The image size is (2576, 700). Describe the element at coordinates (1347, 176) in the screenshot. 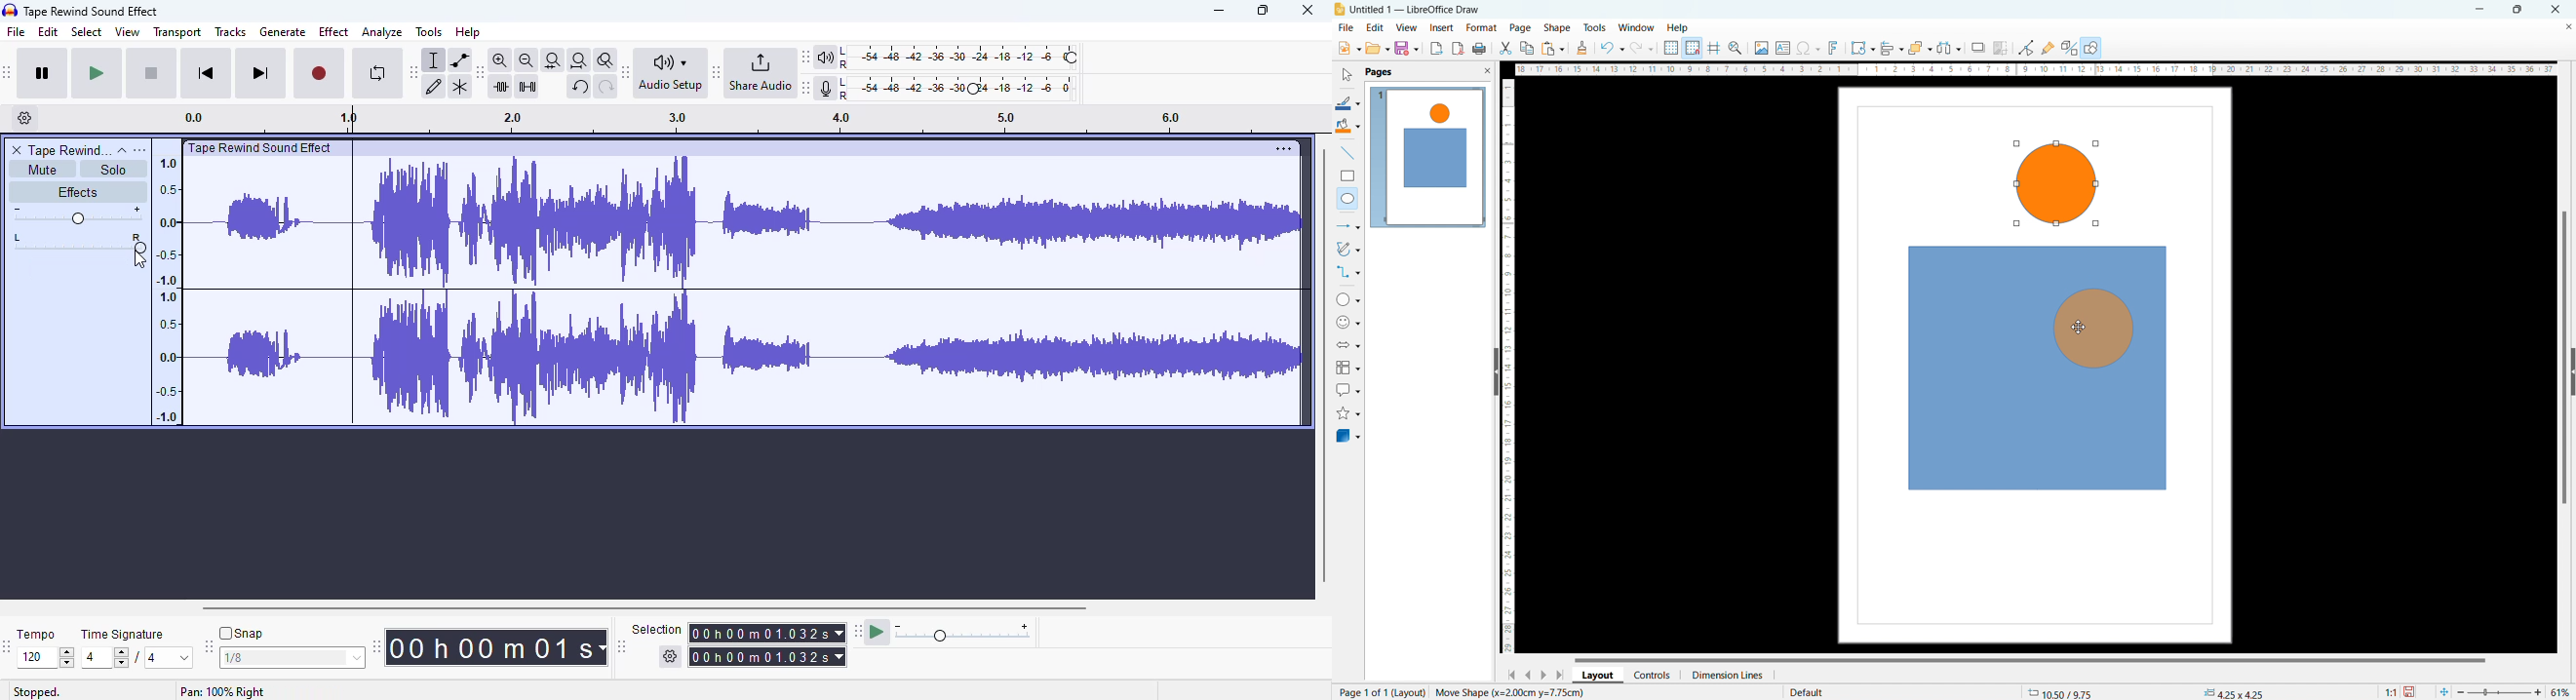

I see `rectangle` at that location.